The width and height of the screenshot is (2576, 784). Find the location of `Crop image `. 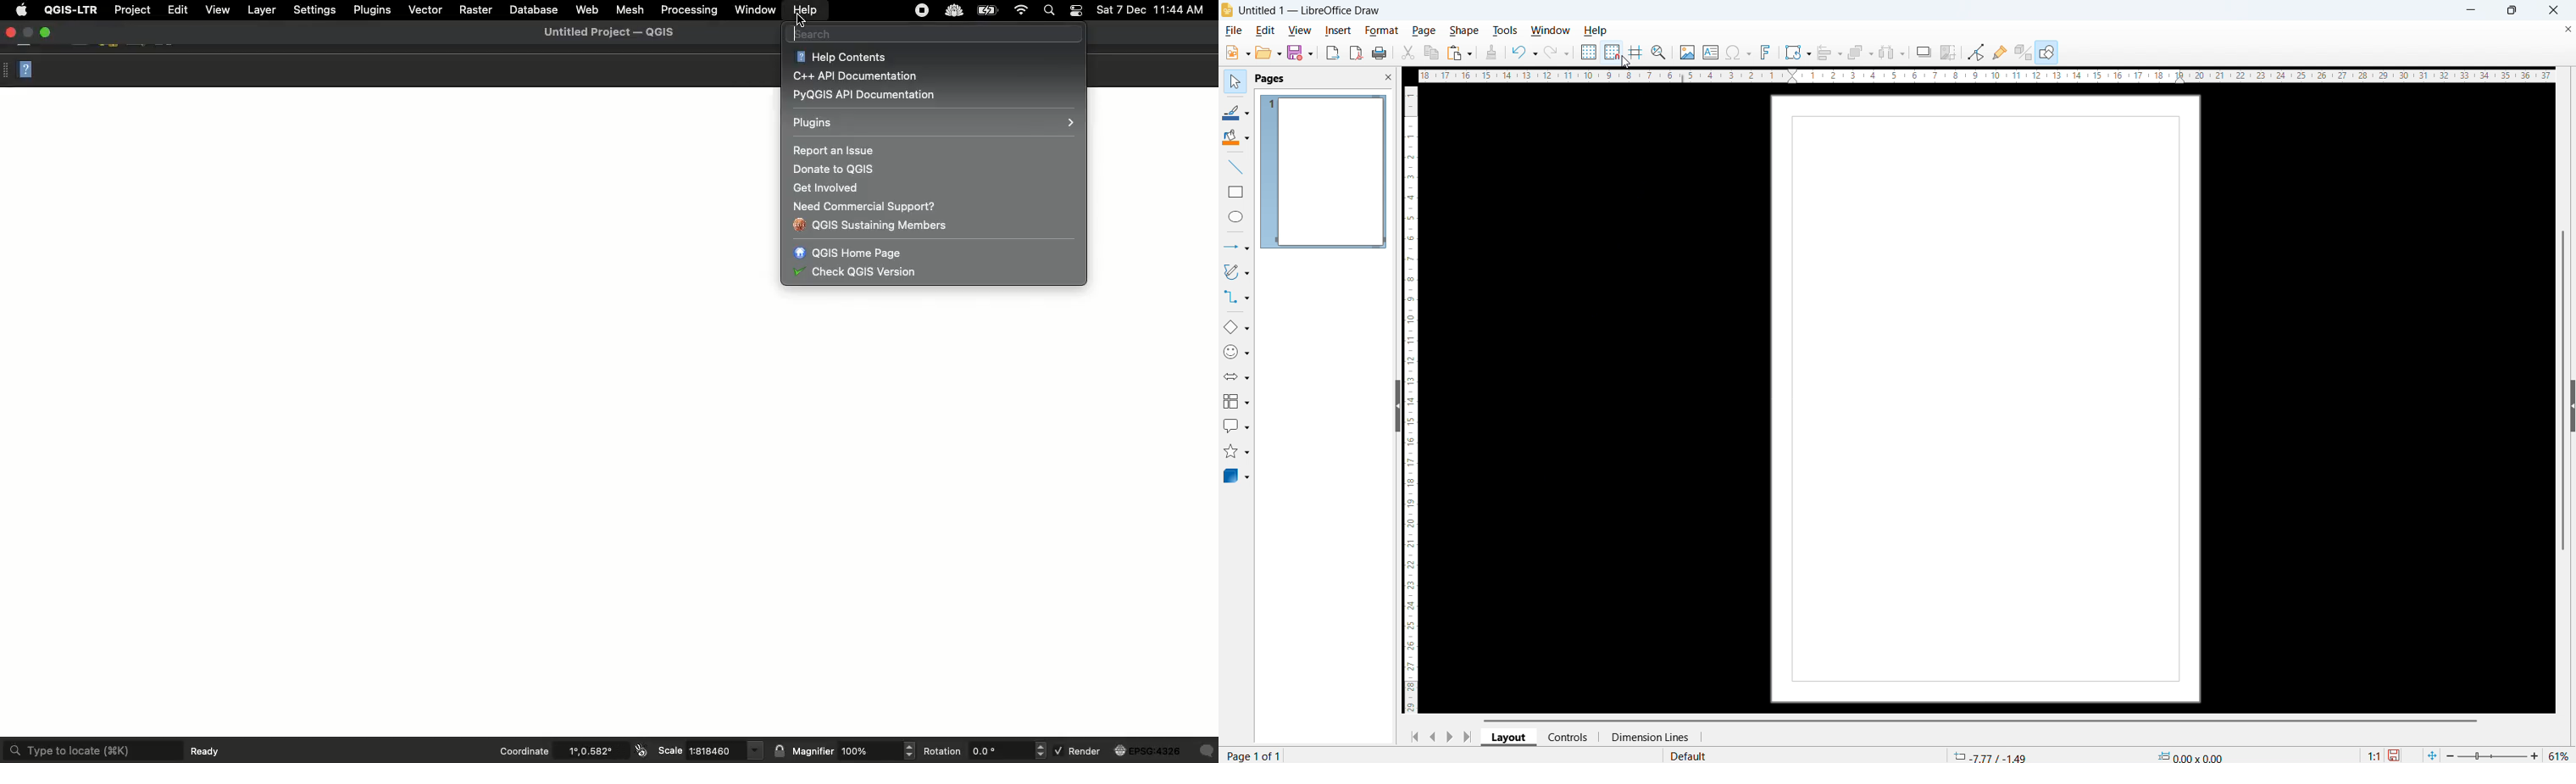

Crop image  is located at coordinates (1950, 52).